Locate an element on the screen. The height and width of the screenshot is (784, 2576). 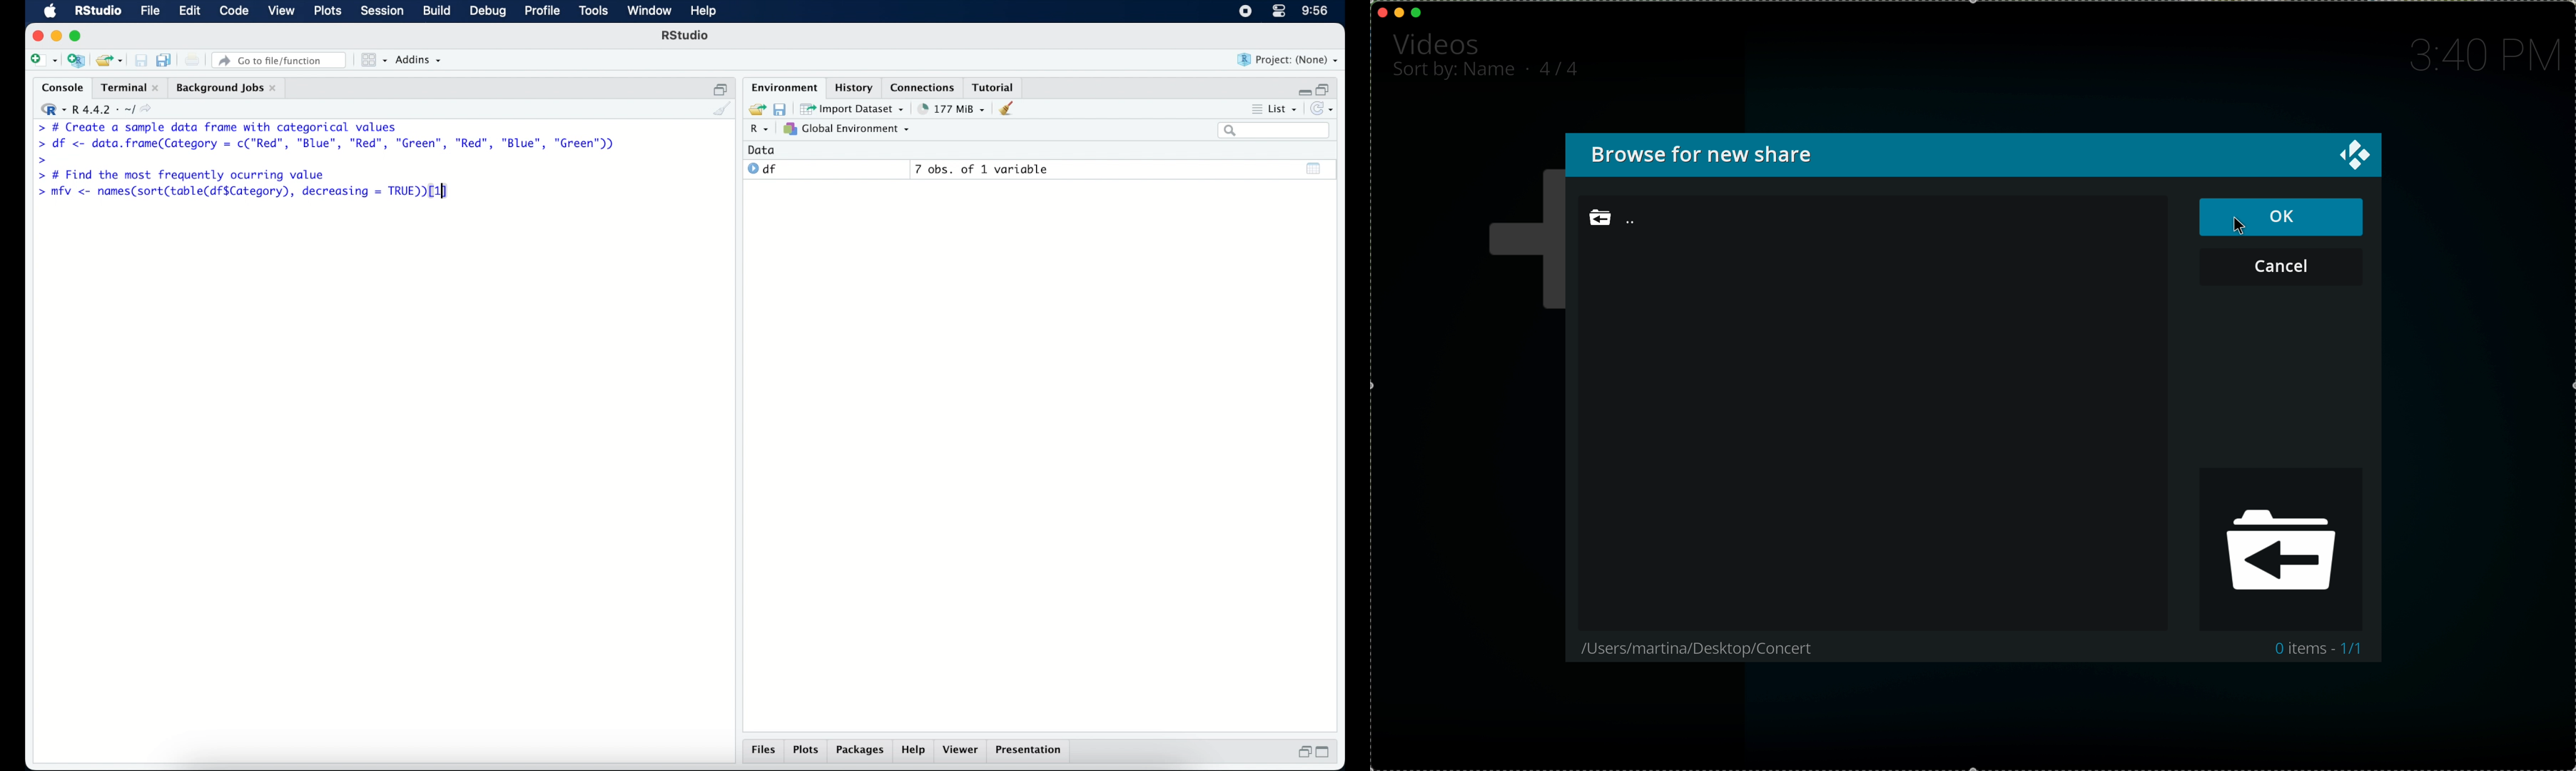
plots is located at coordinates (806, 751).